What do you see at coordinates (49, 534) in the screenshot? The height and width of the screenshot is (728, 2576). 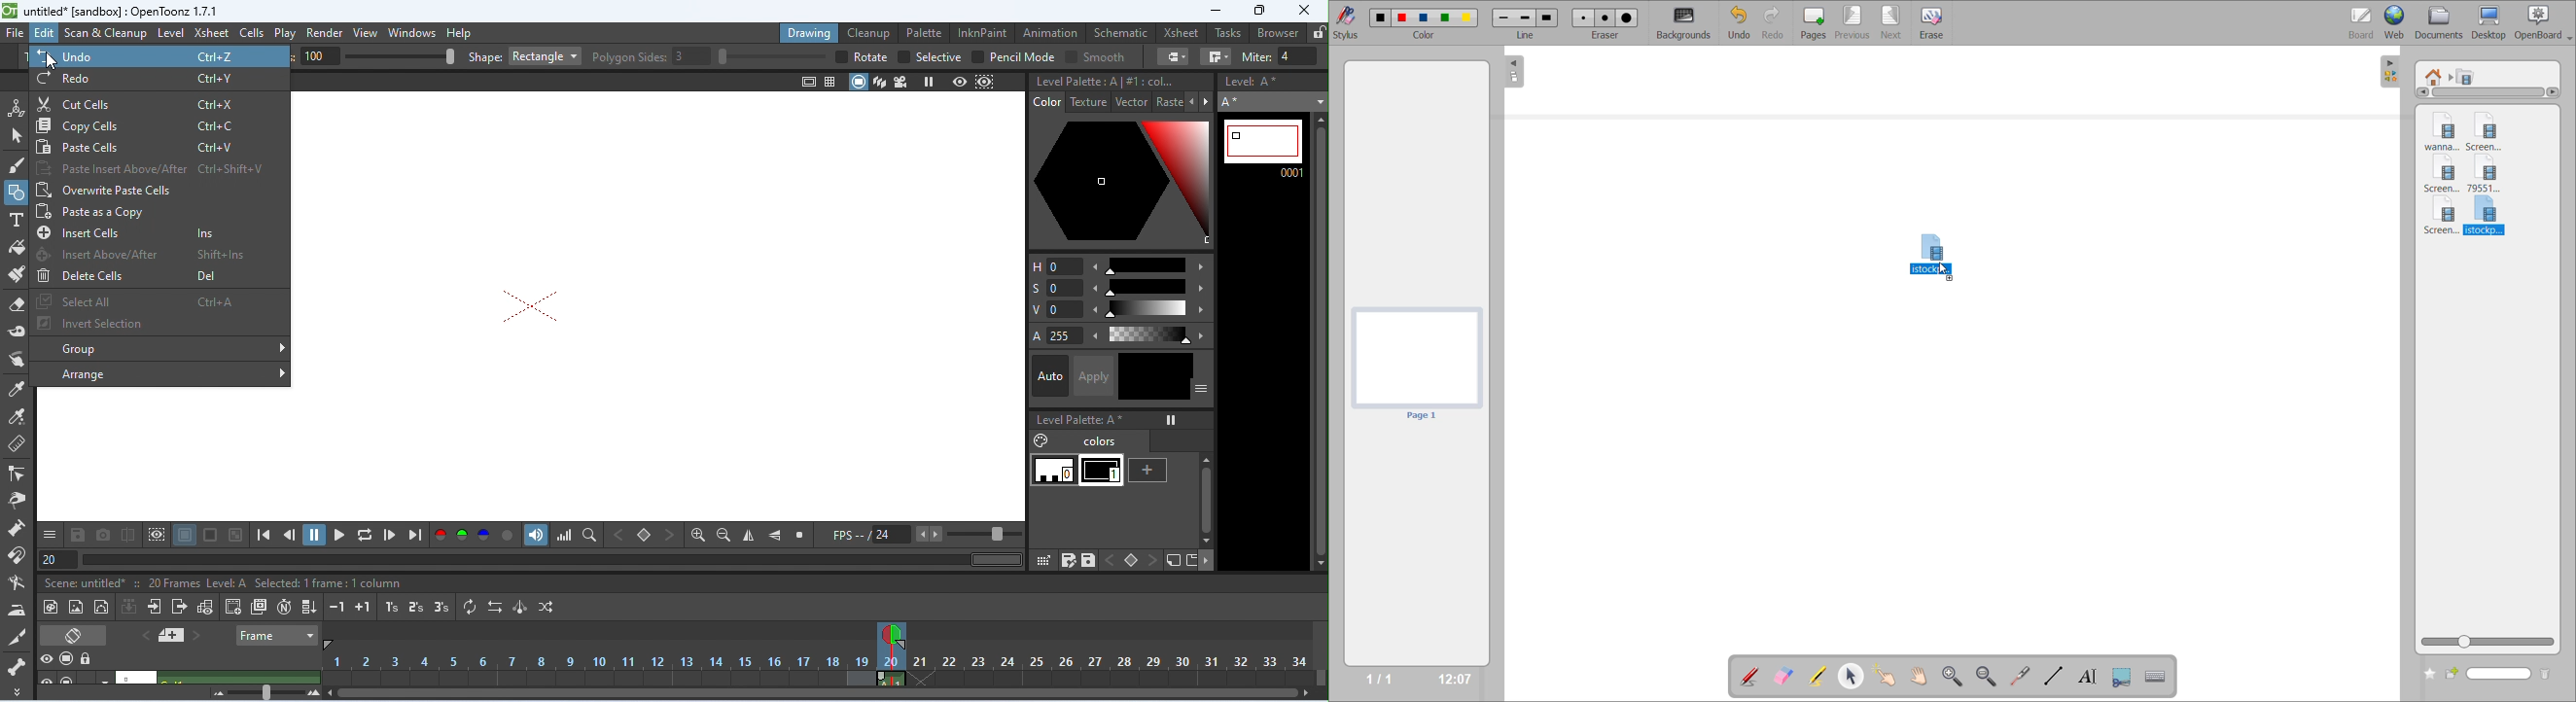 I see `save and more` at bounding box center [49, 534].